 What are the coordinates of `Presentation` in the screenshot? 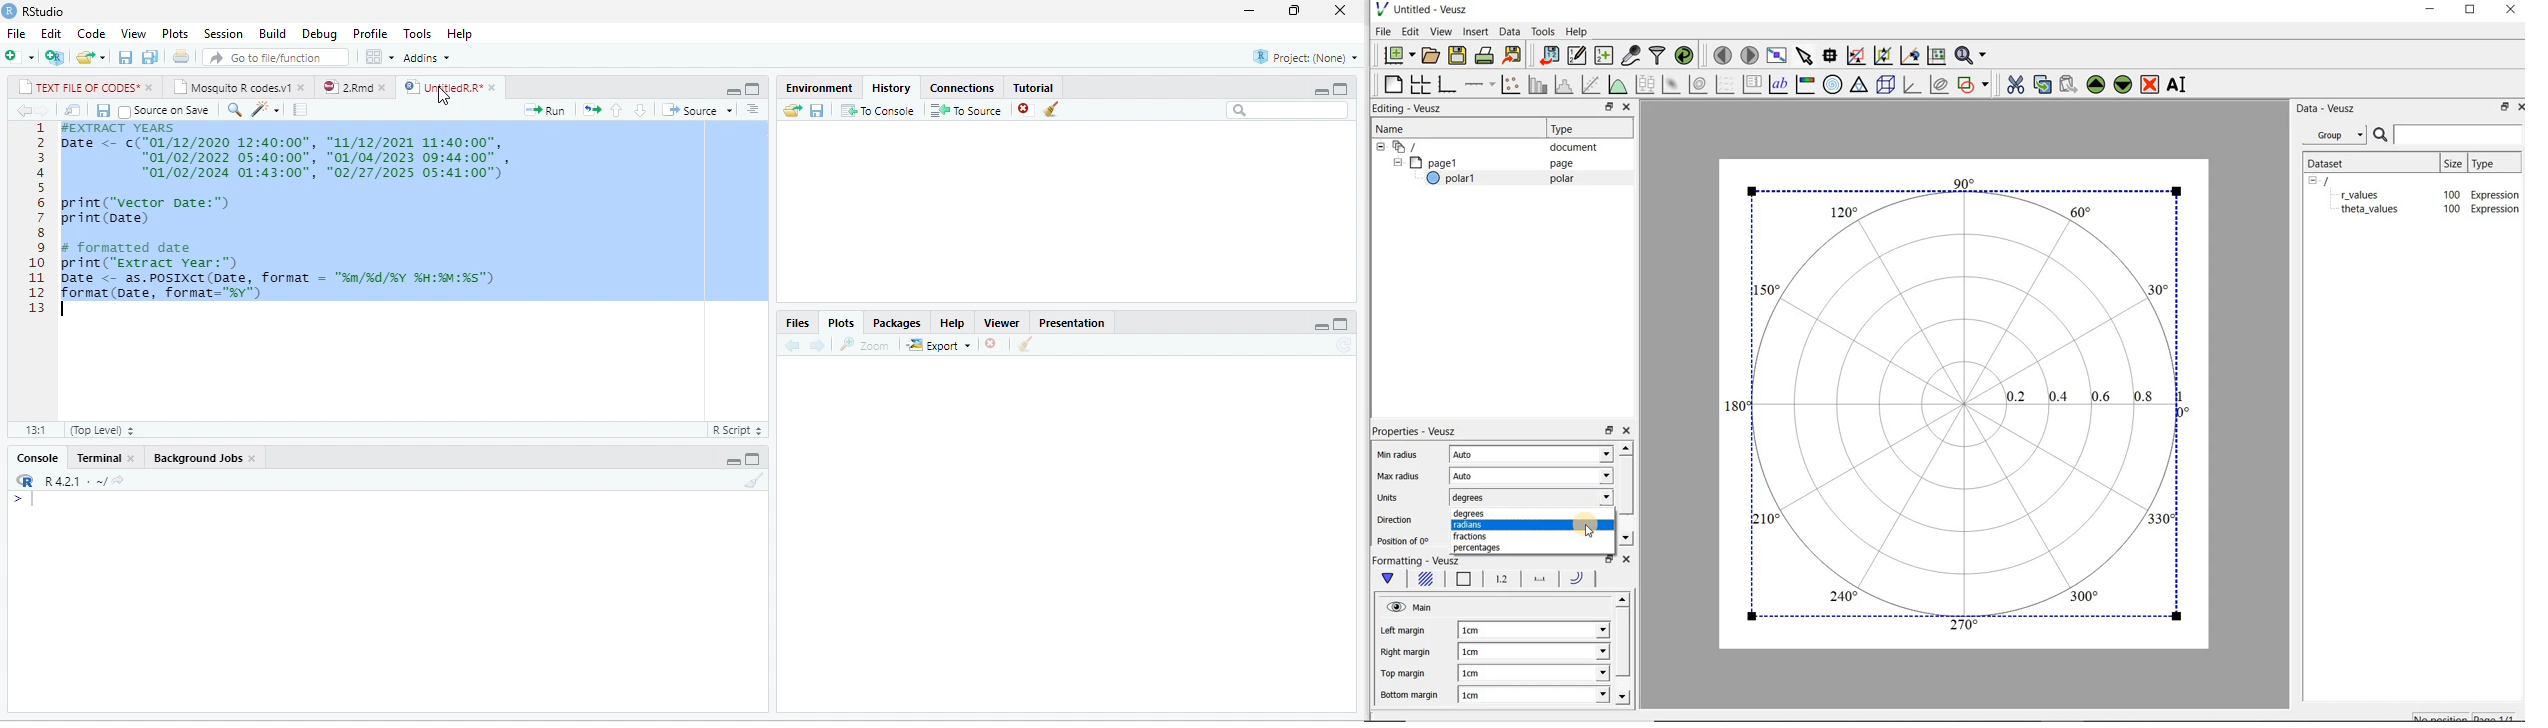 It's located at (1072, 323).